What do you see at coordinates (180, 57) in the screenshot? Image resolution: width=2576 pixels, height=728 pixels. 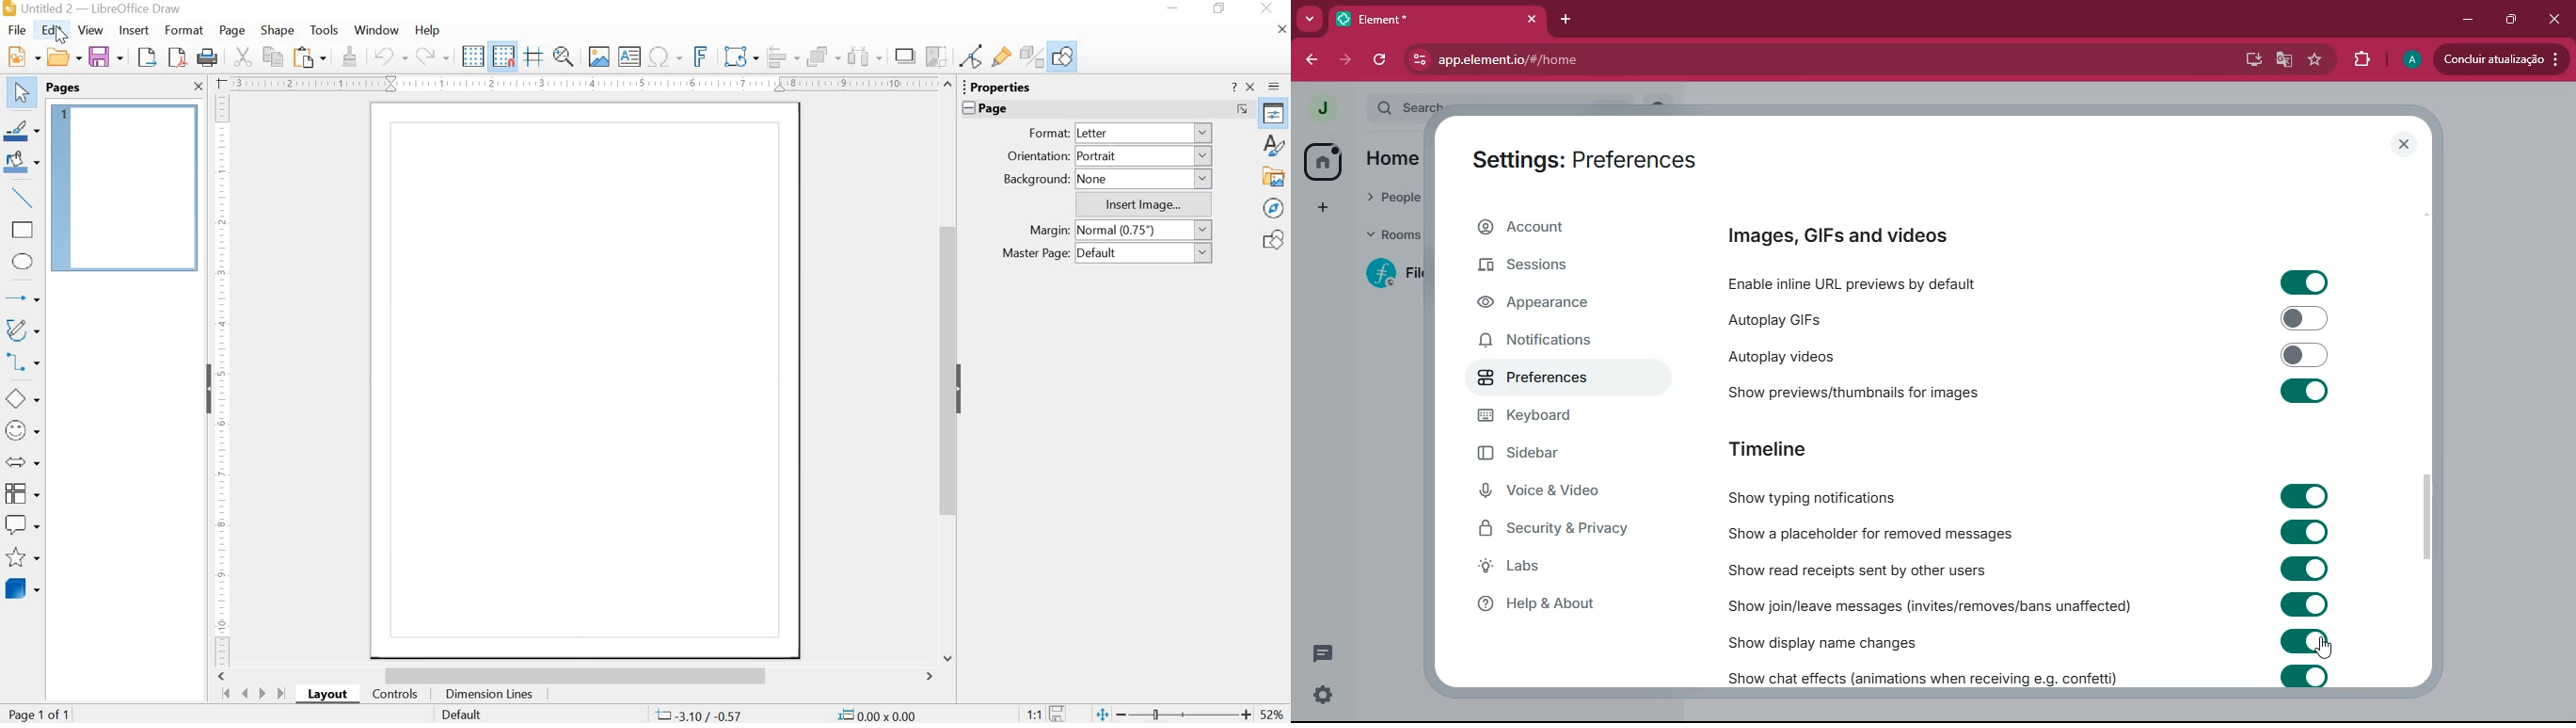 I see `Export Directly as PDF` at bounding box center [180, 57].